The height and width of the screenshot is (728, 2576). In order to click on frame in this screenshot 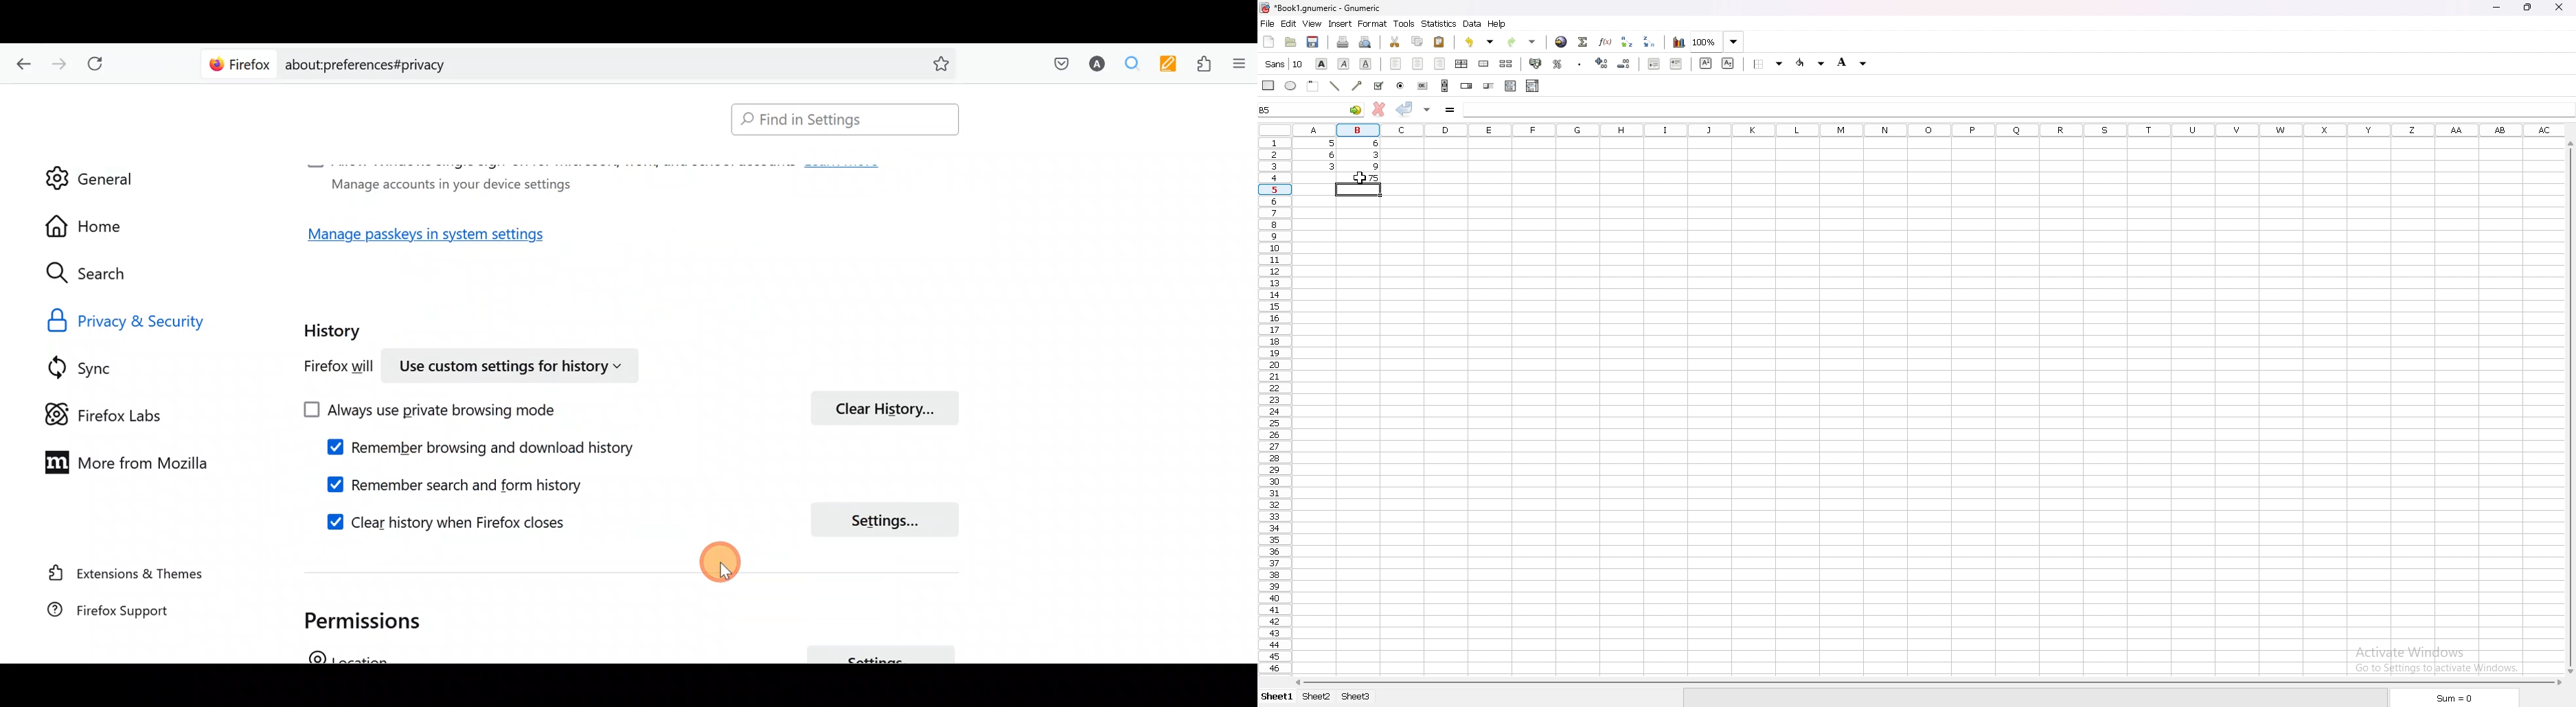, I will do `click(1312, 86)`.